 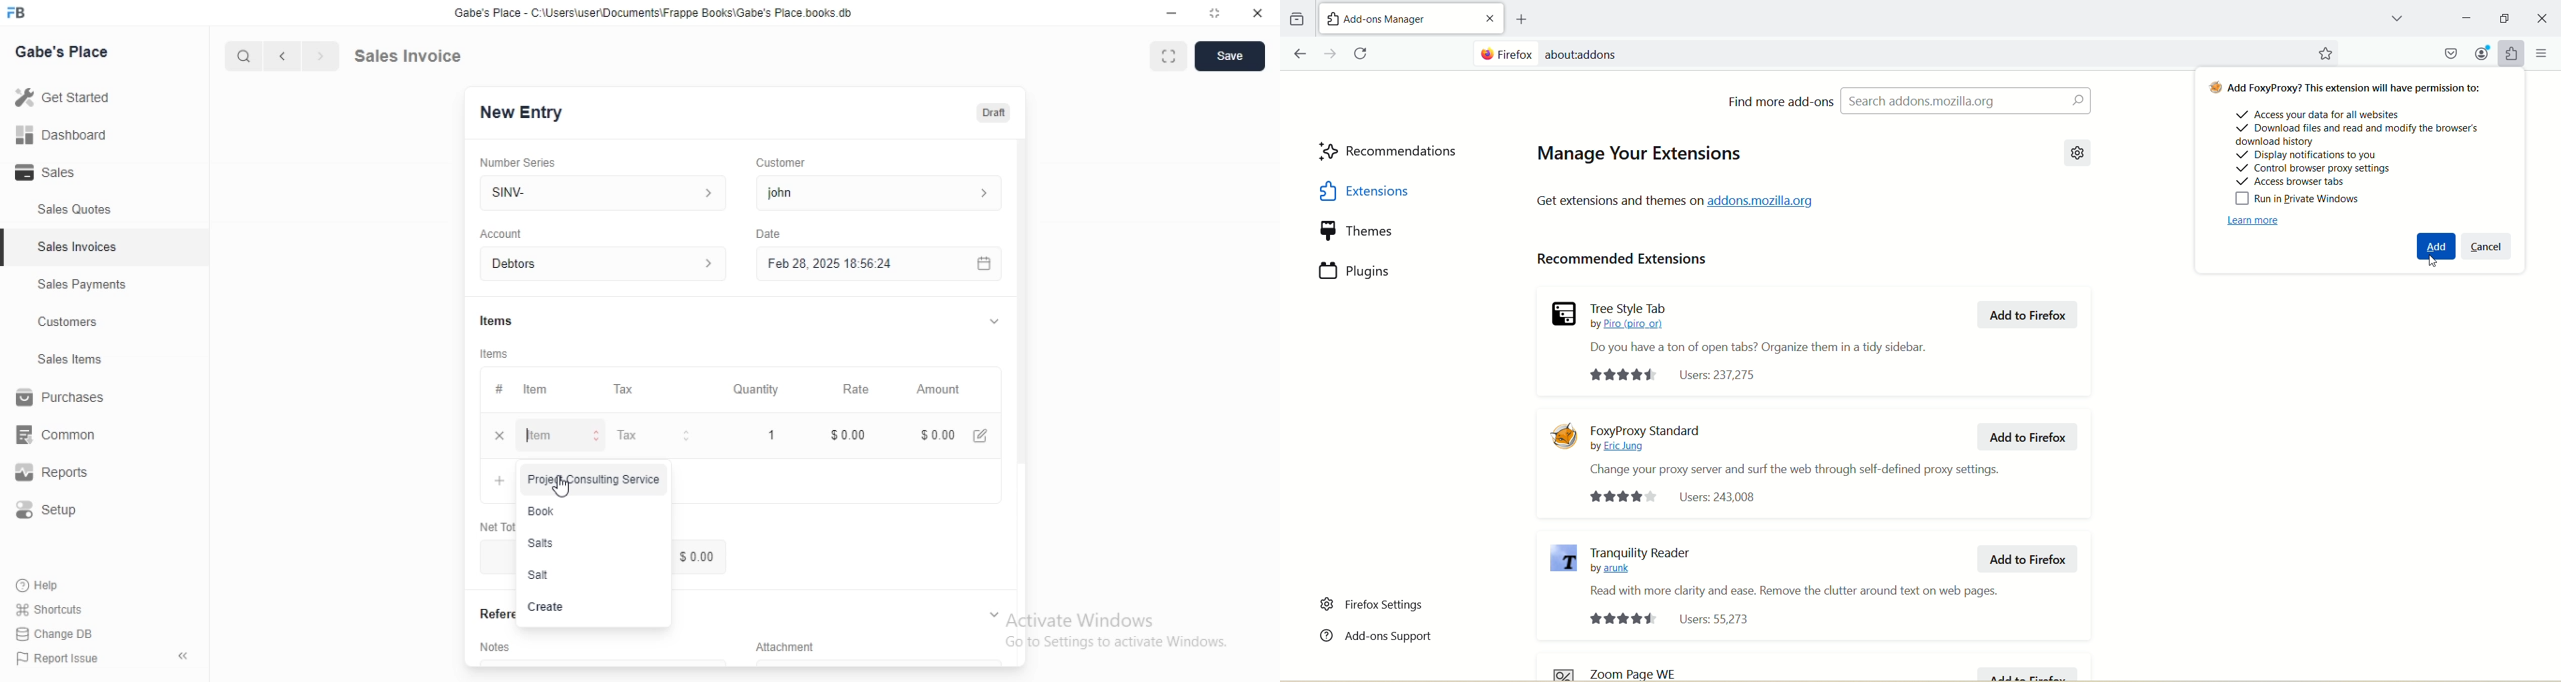 What do you see at coordinates (580, 608) in the screenshot?
I see `Create` at bounding box center [580, 608].